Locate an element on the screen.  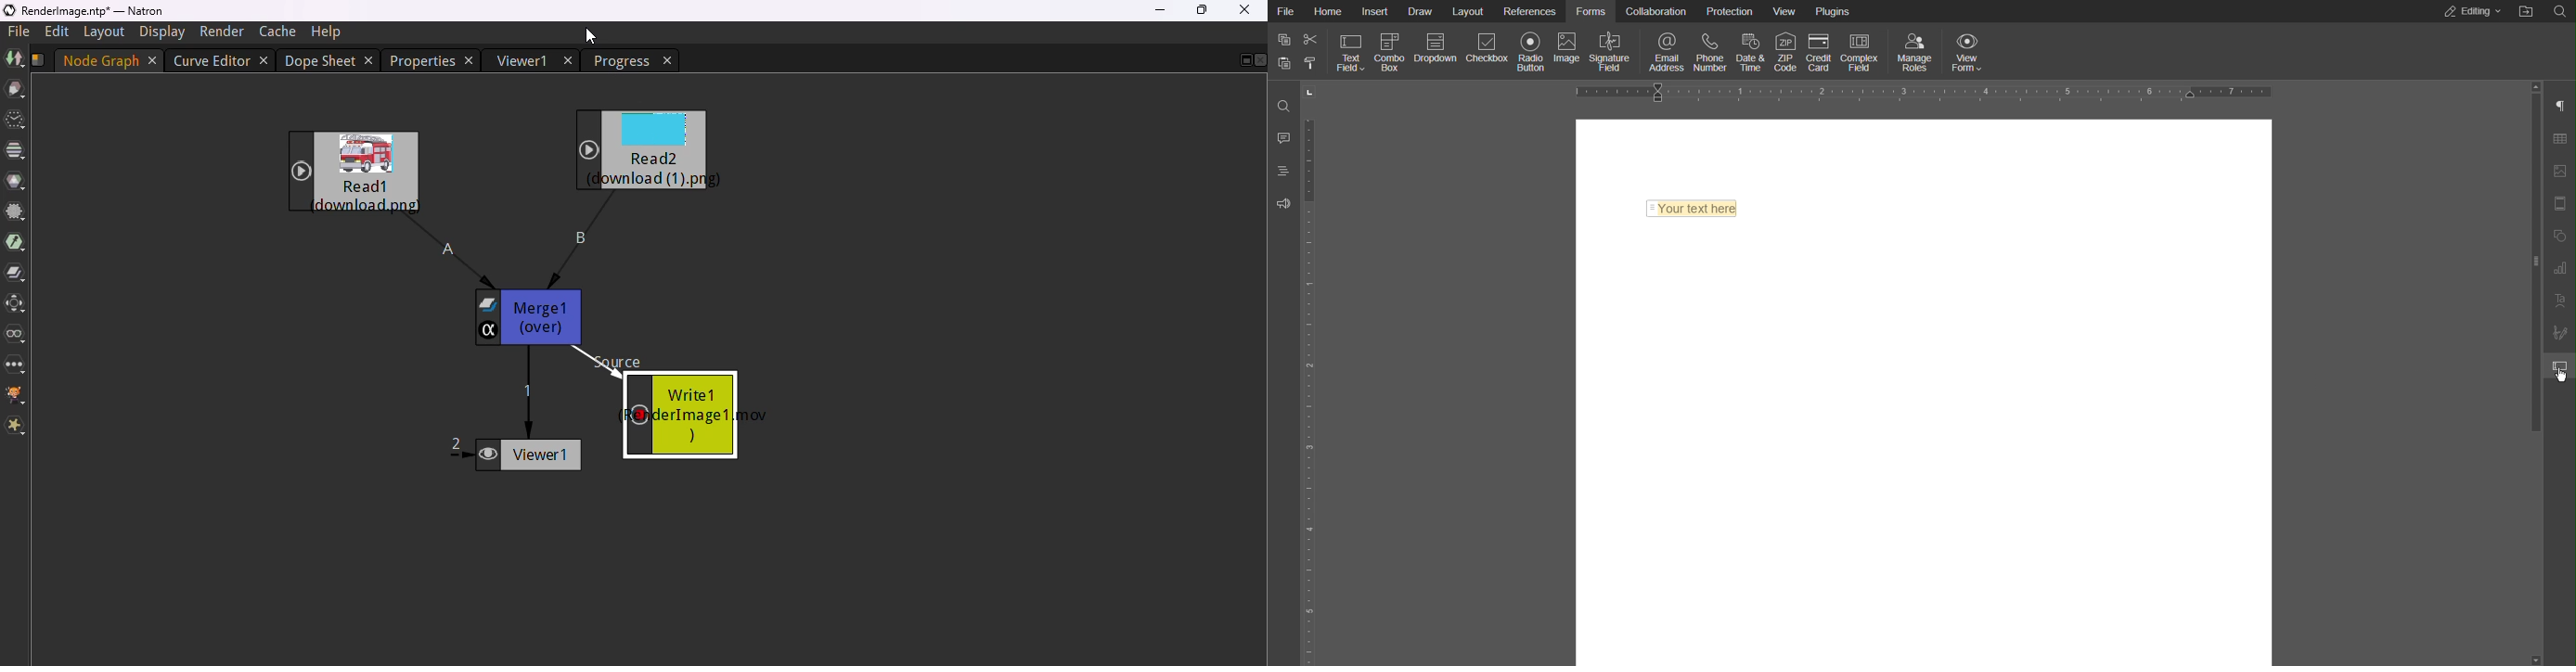
cursor is located at coordinates (2562, 376).